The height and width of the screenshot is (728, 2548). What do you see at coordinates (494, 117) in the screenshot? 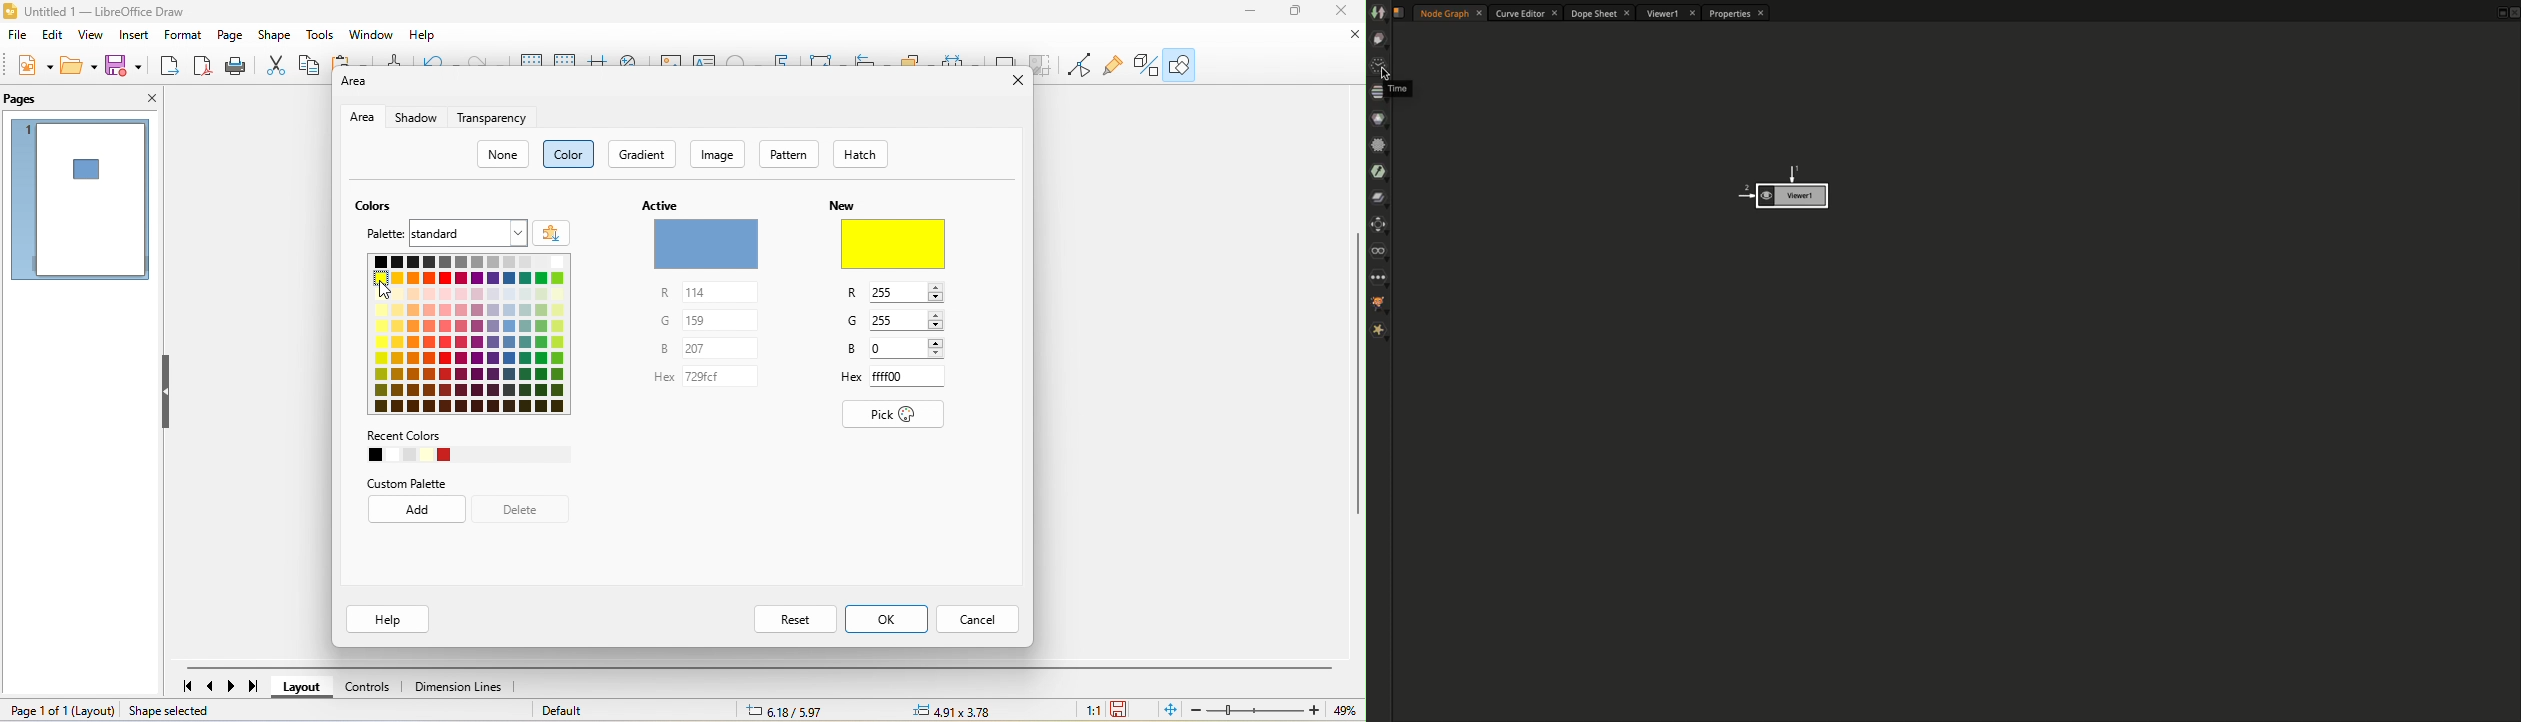
I see `transparency` at bounding box center [494, 117].